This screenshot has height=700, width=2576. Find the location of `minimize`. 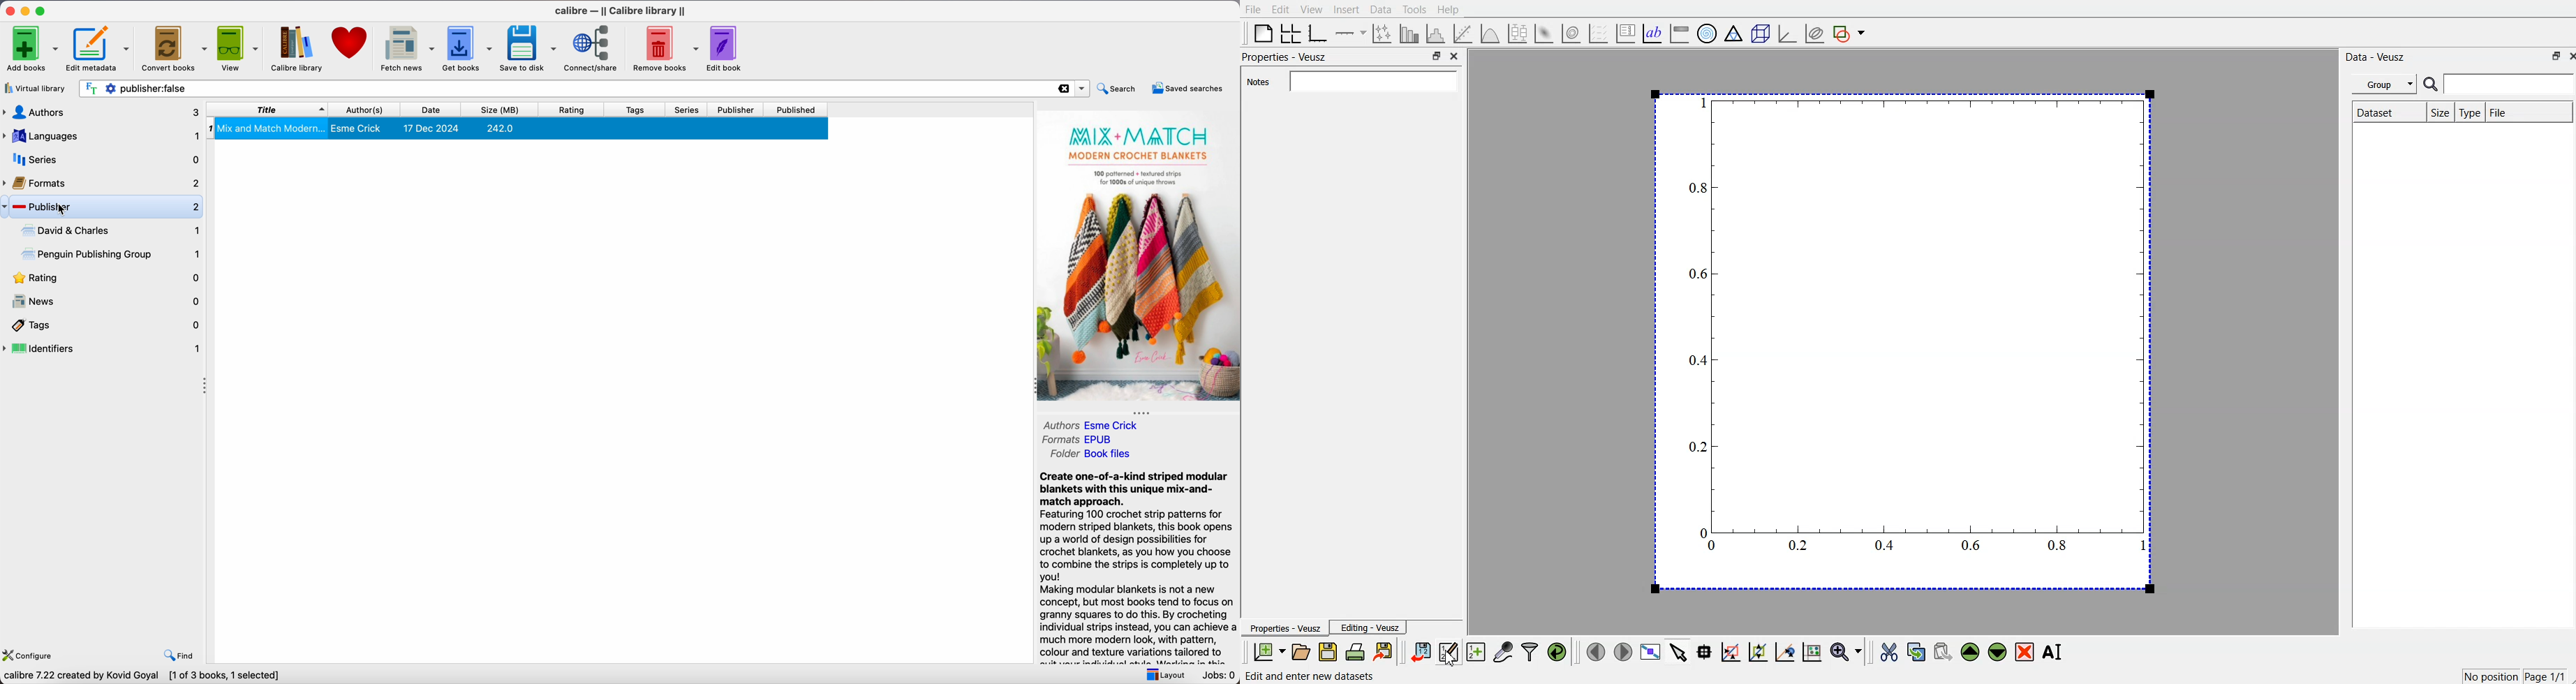

minimize is located at coordinates (25, 11).